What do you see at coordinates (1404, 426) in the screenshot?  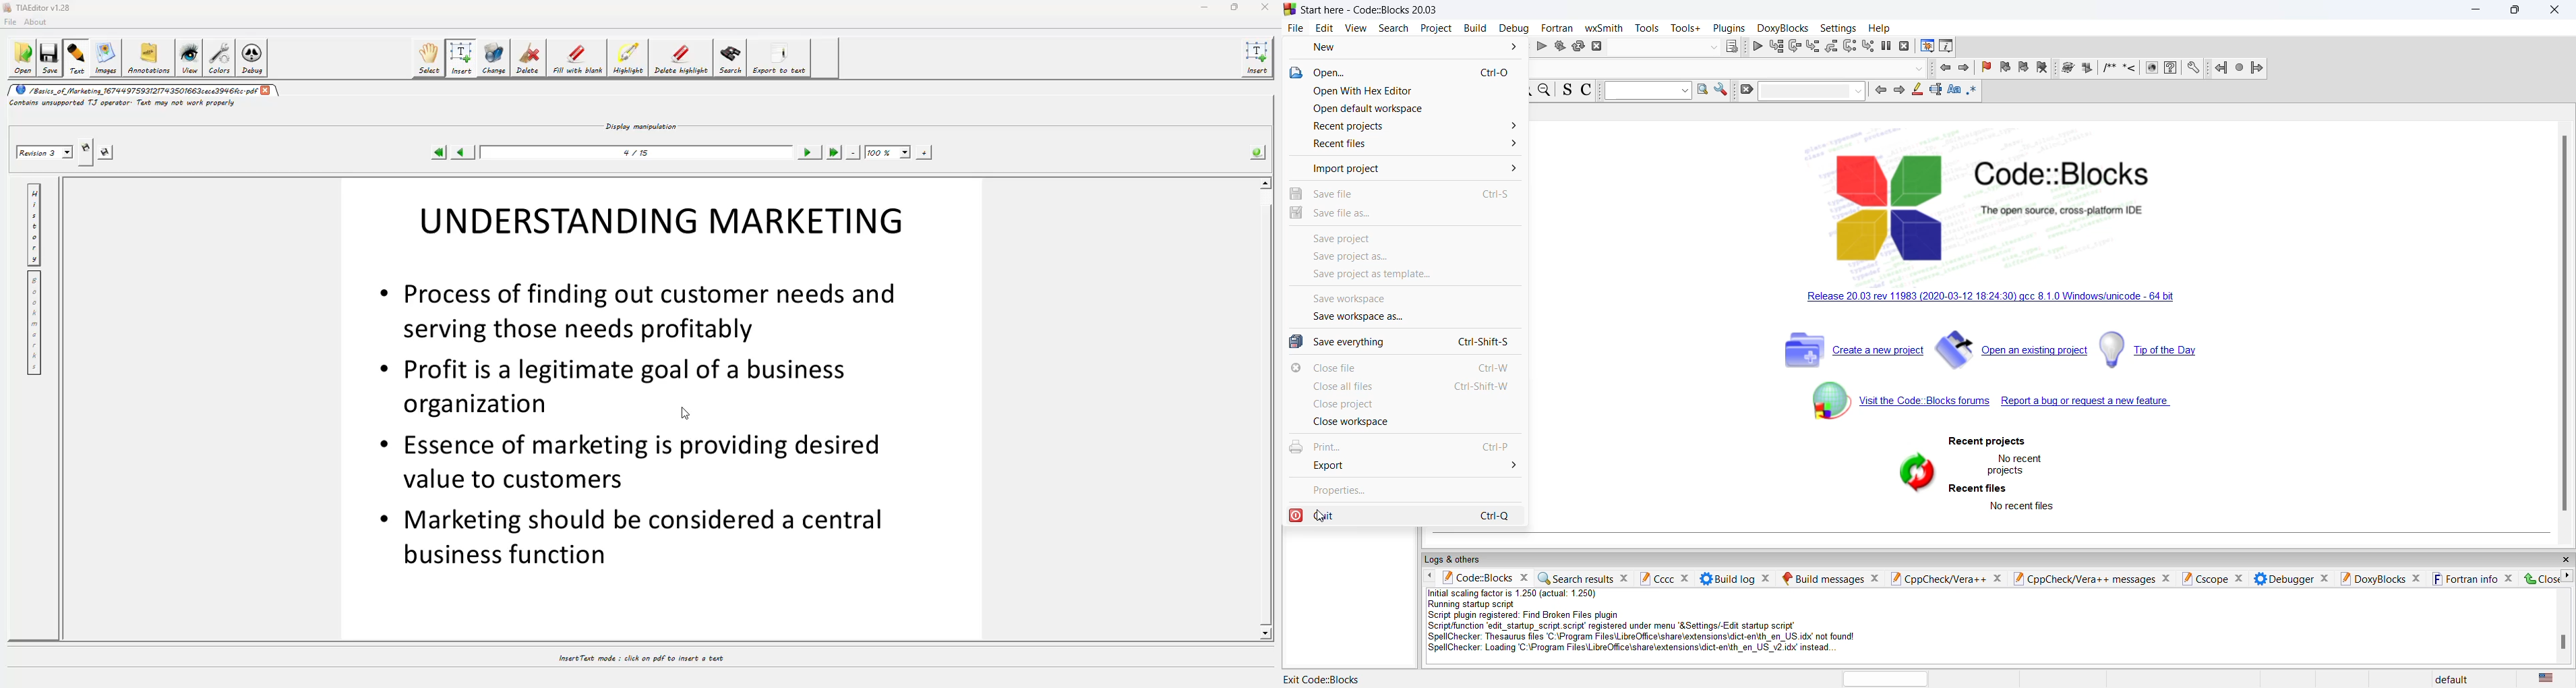 I see `close workspace` at bounding box center [1404, 426].